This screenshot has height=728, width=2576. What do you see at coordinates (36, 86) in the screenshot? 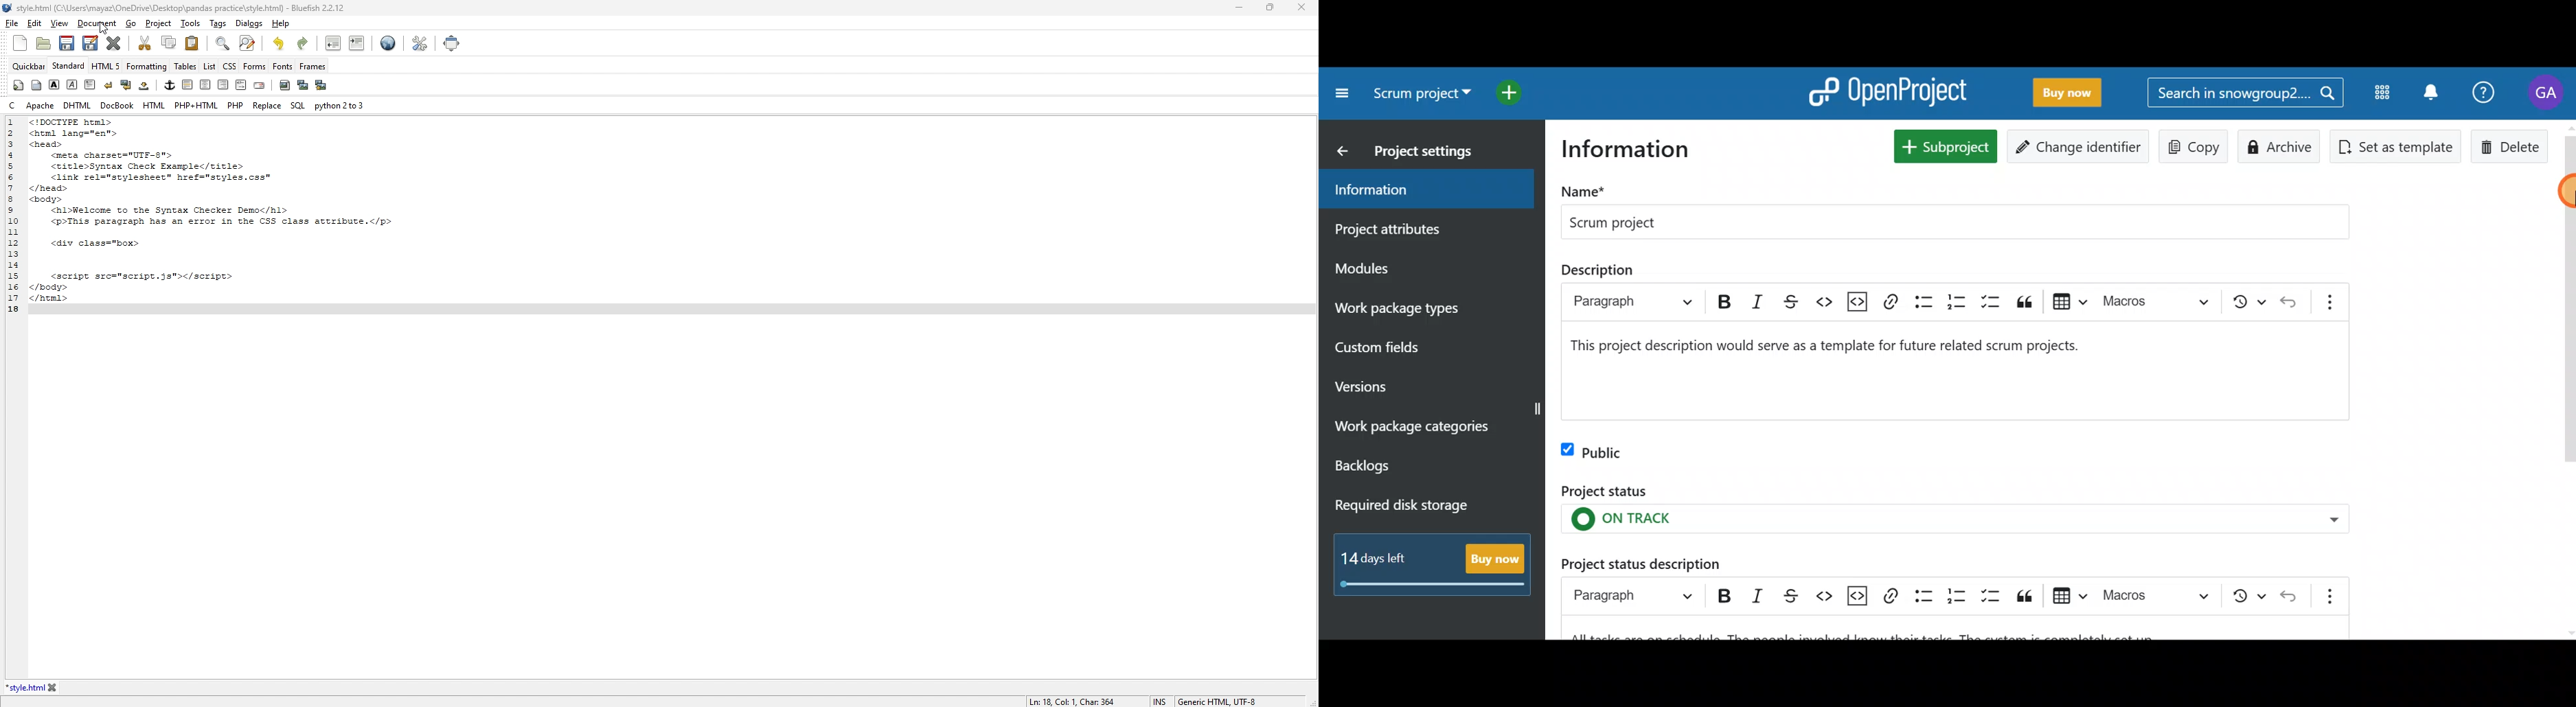
I see `body` at bounding box center [36, 86].